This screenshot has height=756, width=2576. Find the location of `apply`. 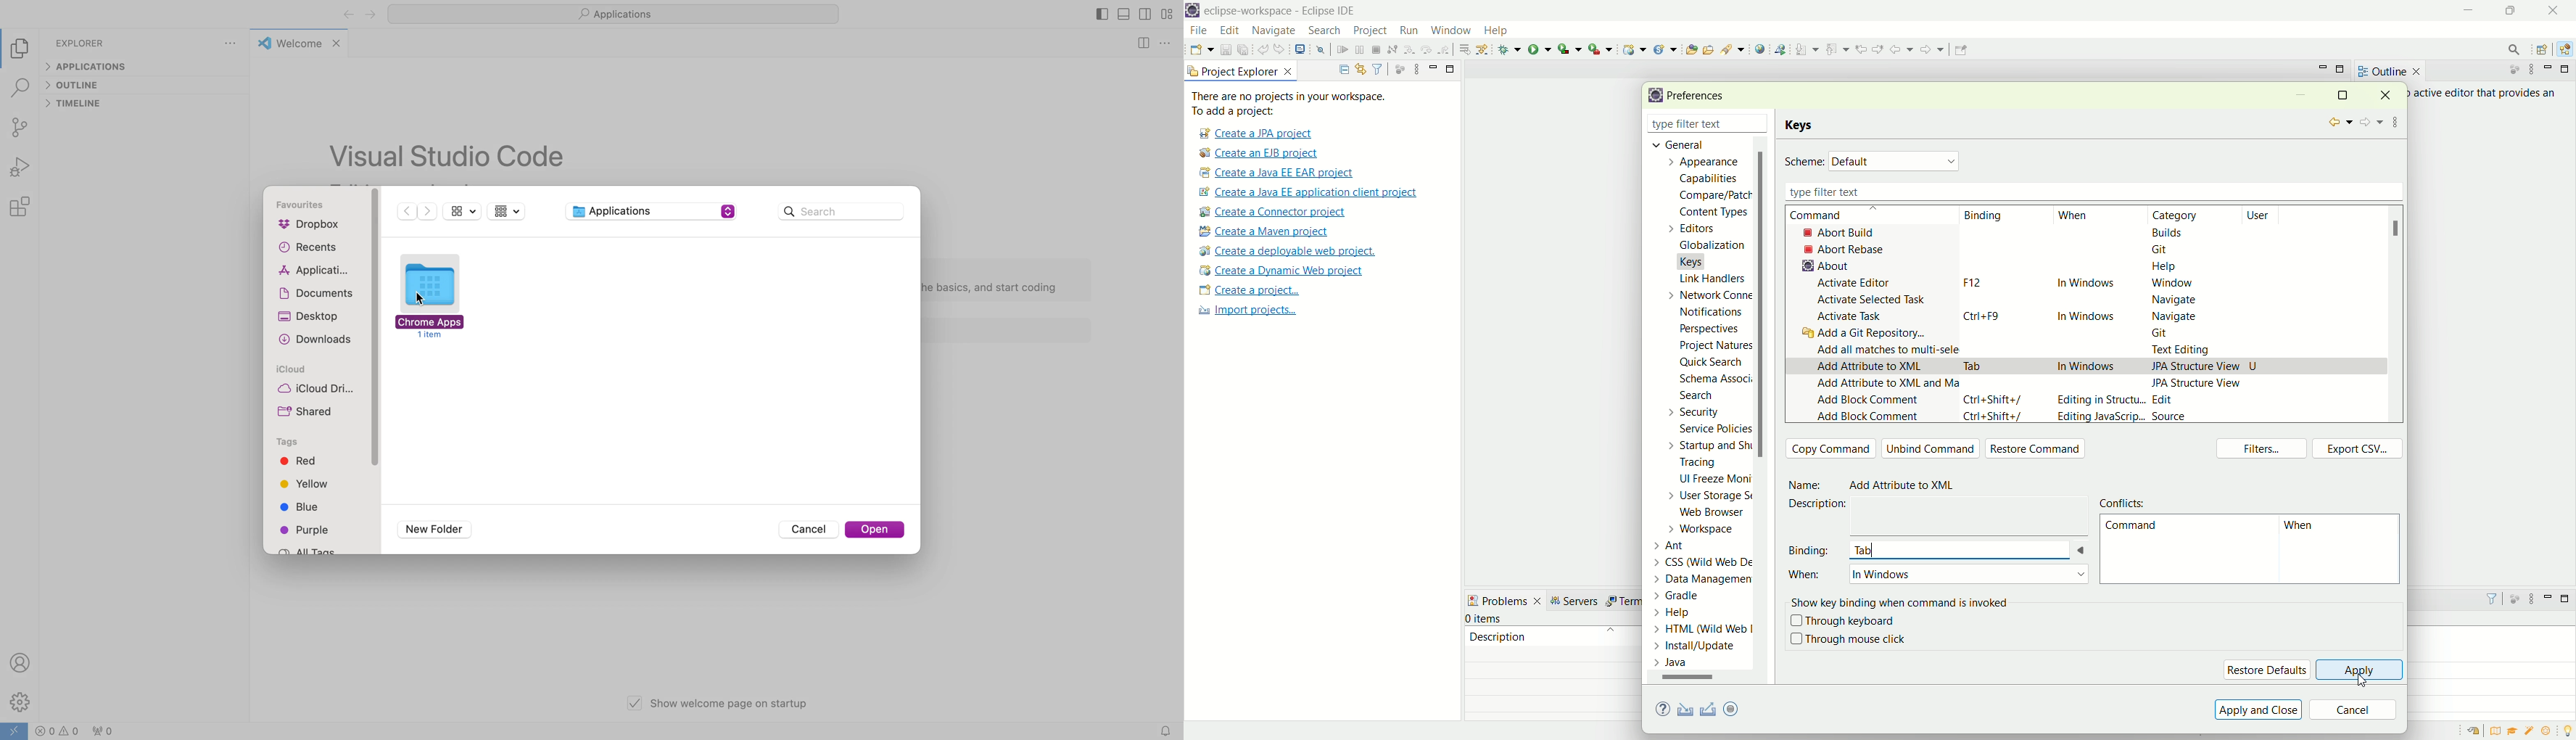

apply is located at coordinates (2361, 671).